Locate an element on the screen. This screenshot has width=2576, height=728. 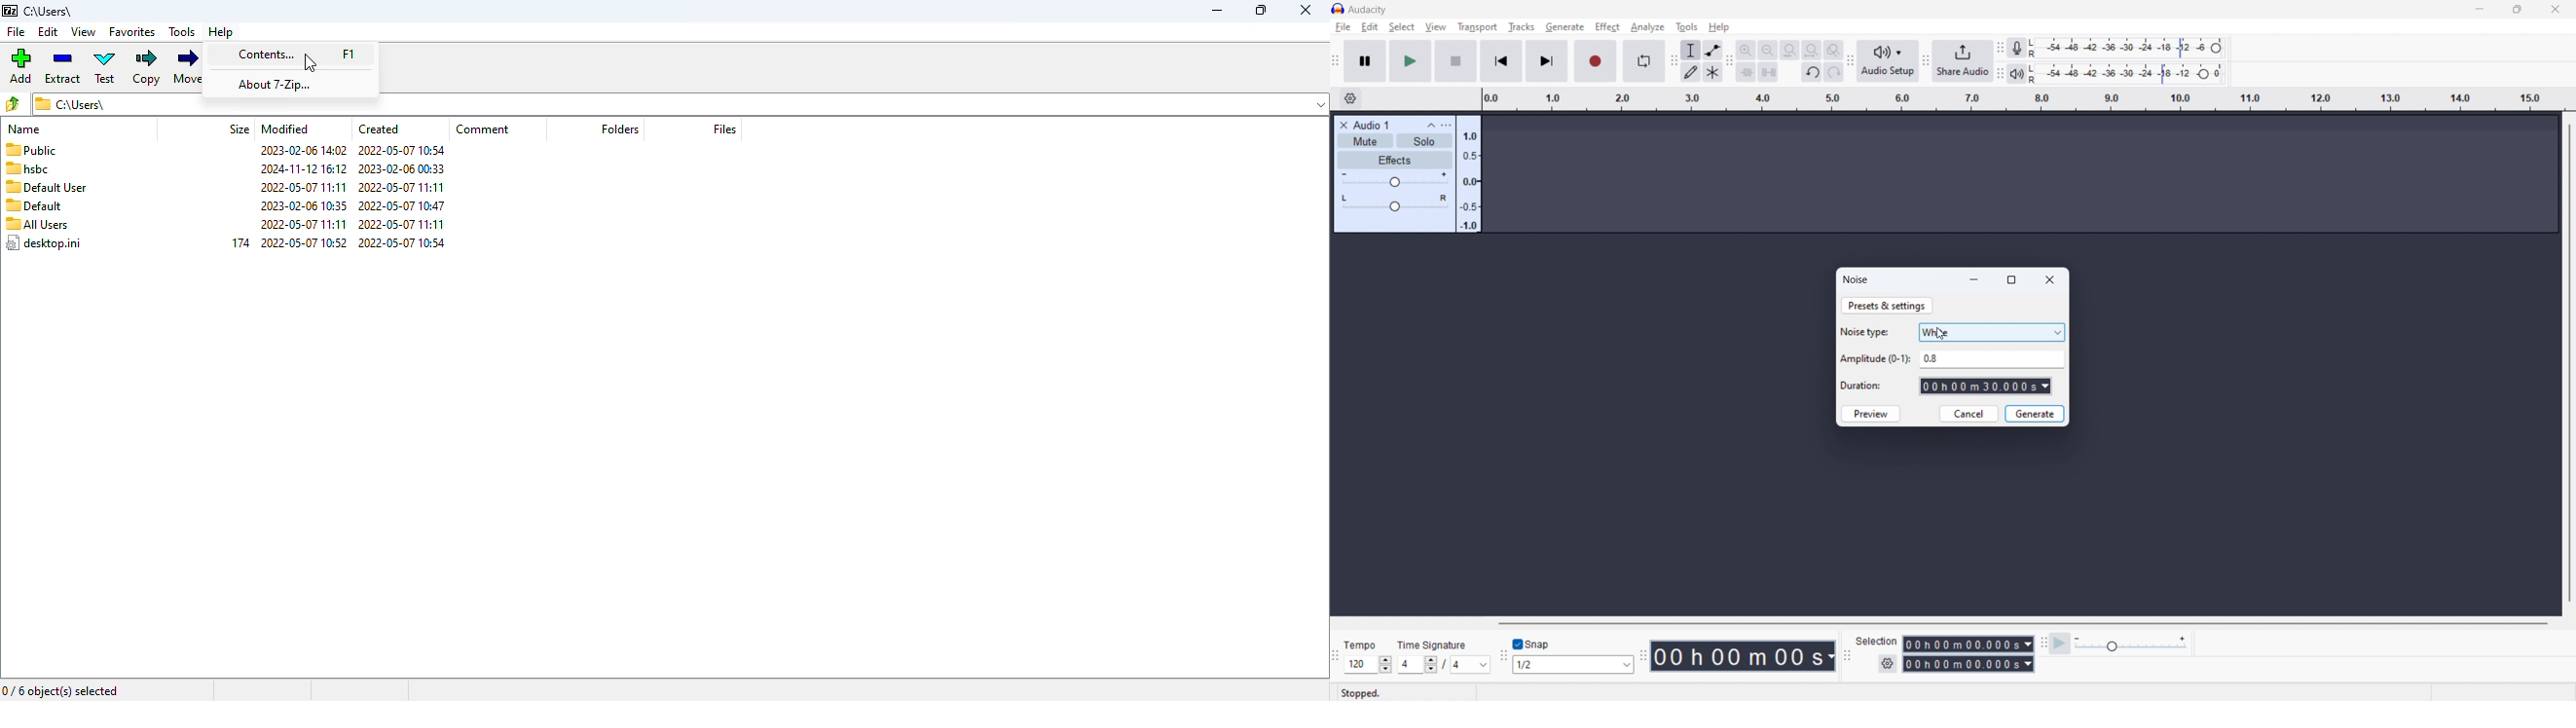
share audio is located at coordinates (1963, 61).